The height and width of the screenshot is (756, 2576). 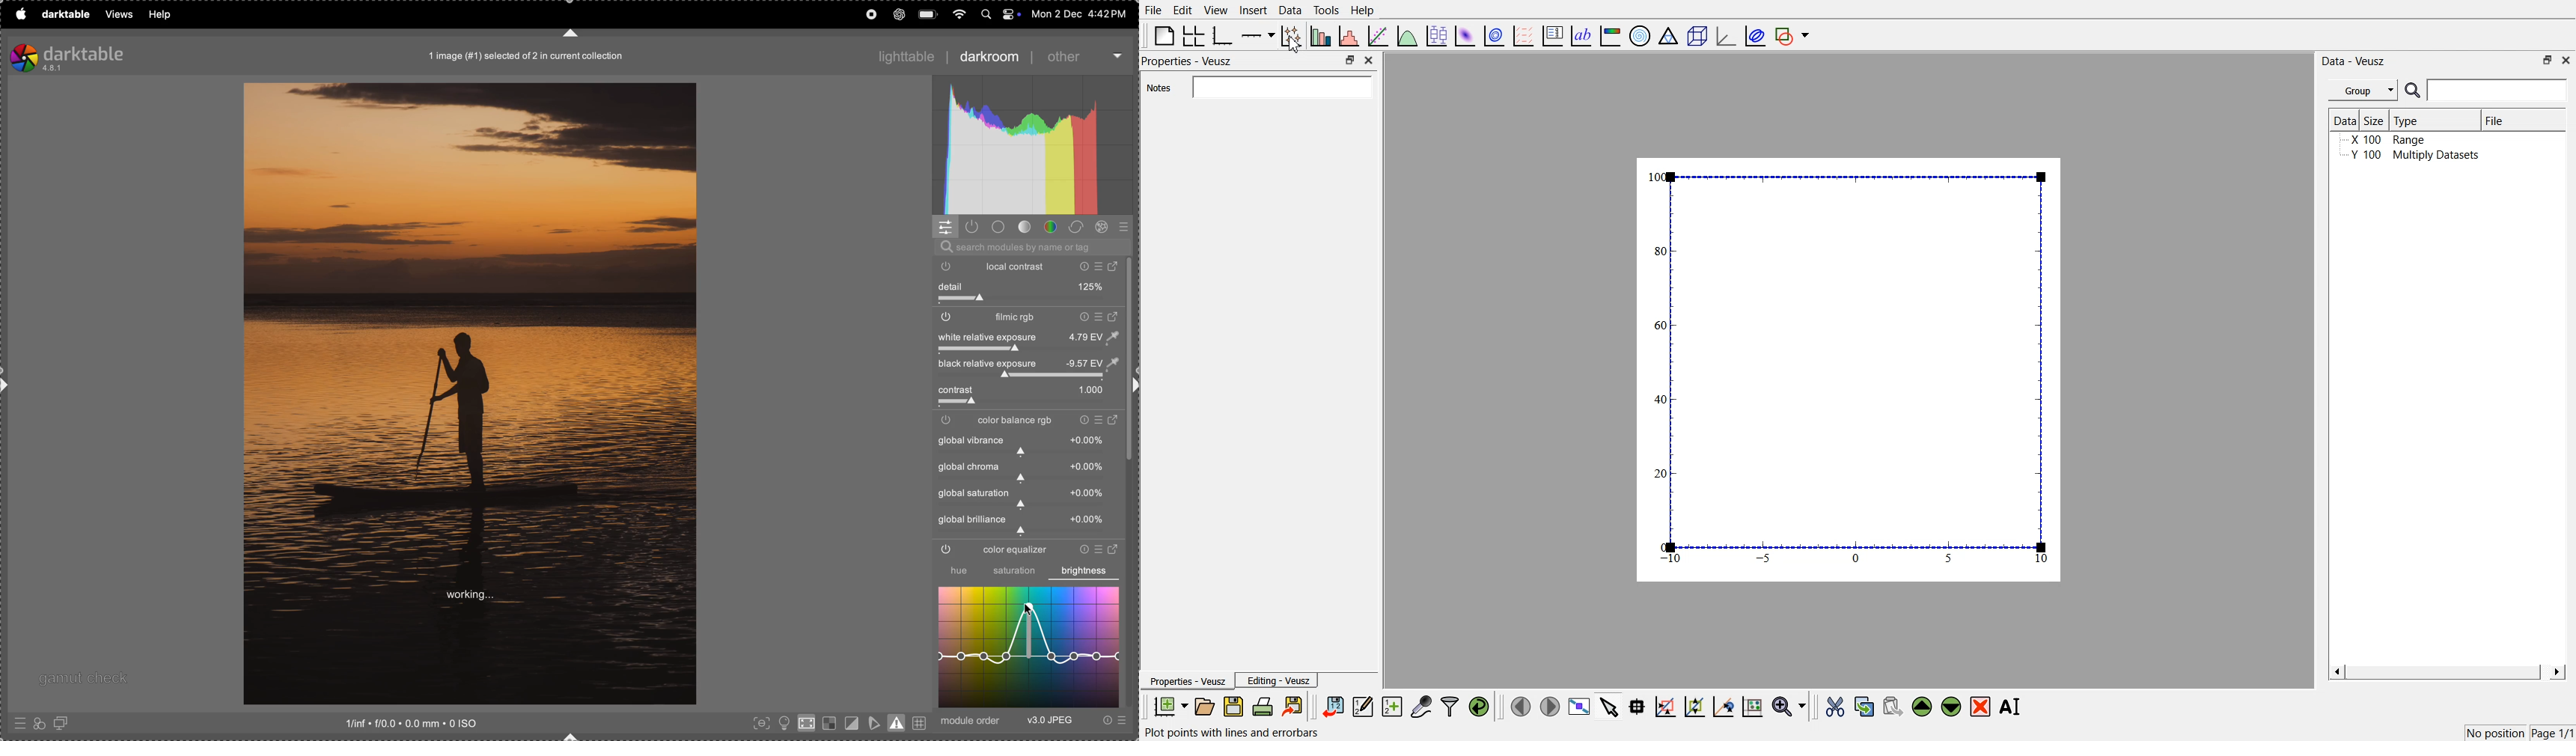 What do you see at coordinates (65, 723) in the screenshot?
I see `display second window` at bounding box center [65, 723].